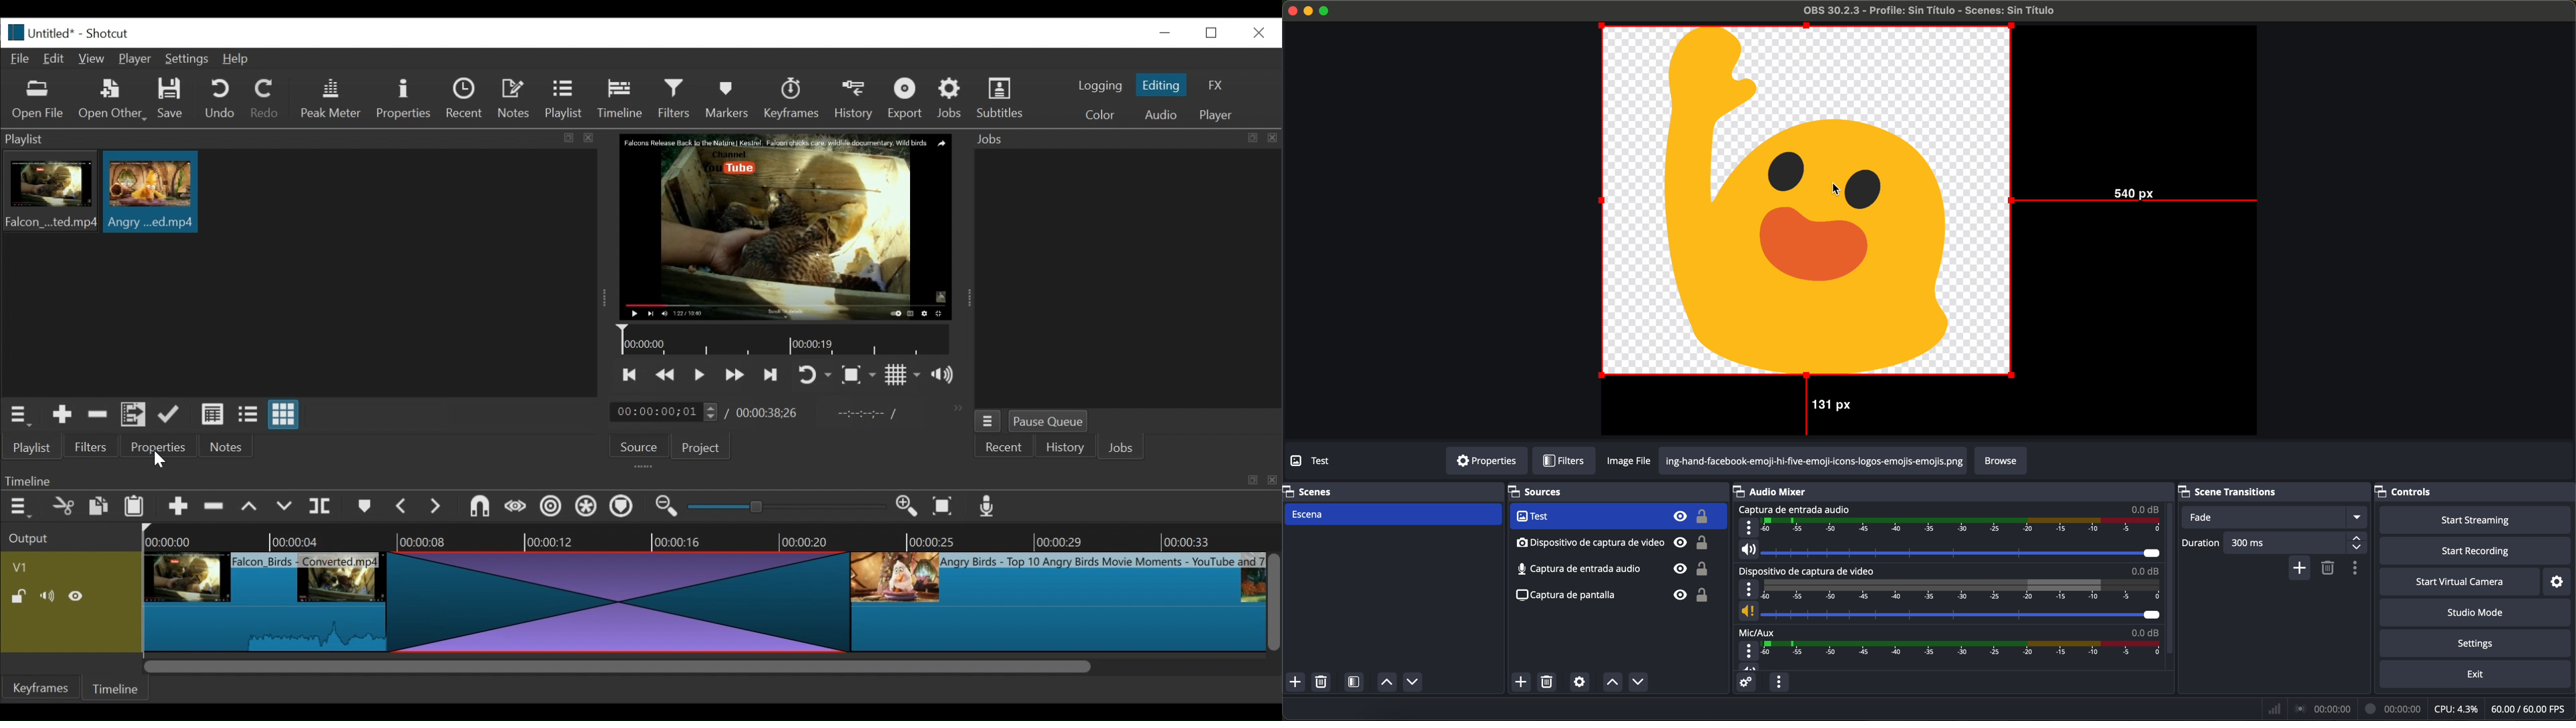 The image size is (2576, 728). I want to click on mic/aux, so click(1757, 631).